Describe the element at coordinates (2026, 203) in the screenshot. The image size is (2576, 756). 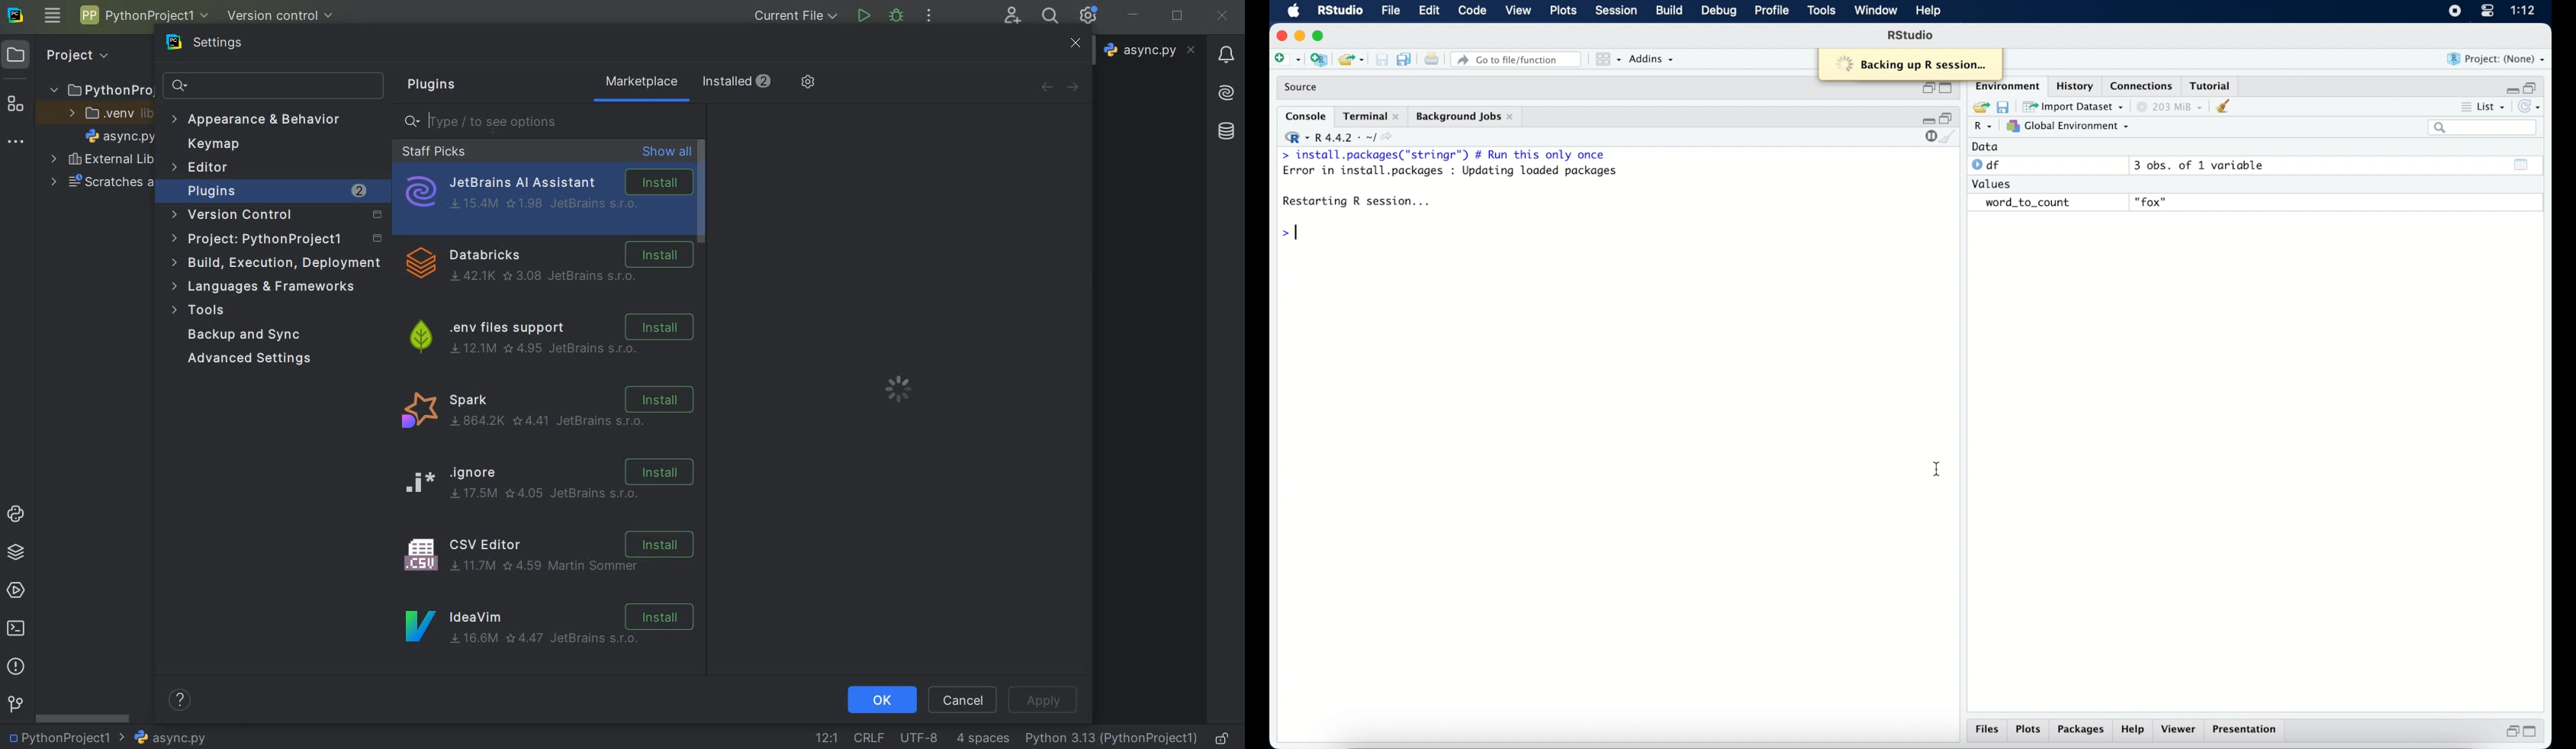
I see `word_to_count` at that location.